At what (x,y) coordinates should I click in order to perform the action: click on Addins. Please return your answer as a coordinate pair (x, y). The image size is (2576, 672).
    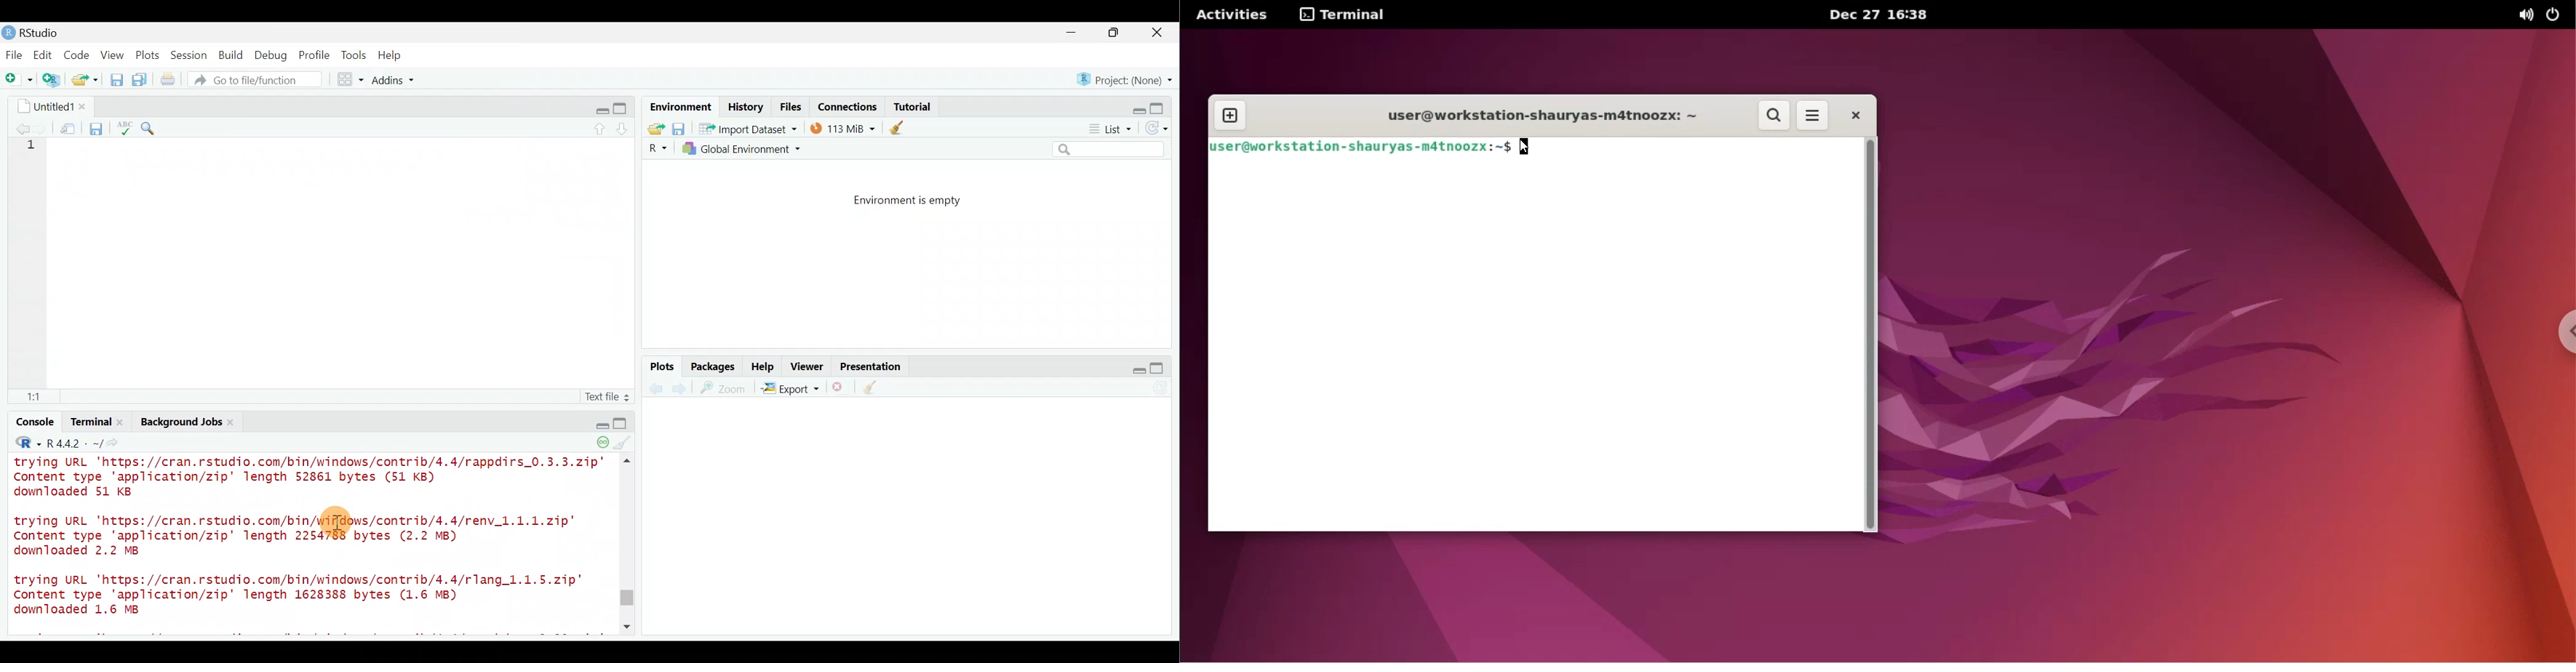
    Looking at the image, I should click on (394, 82).